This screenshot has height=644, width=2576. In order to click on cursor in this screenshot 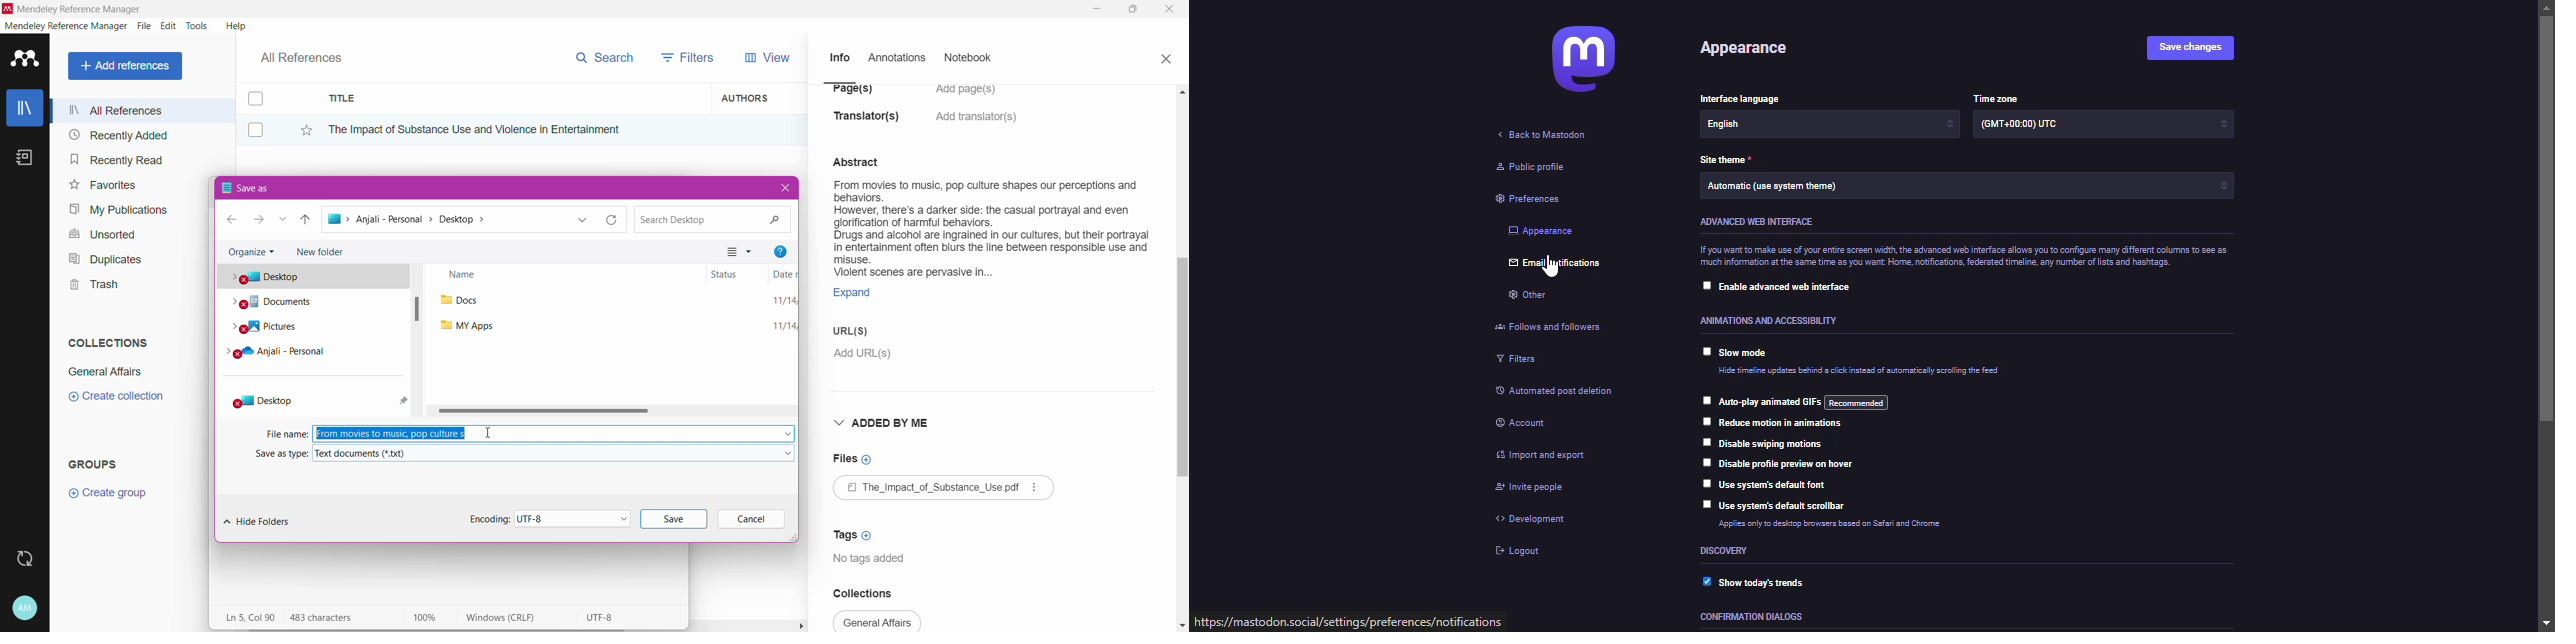, I will do `click(1543, 269)`.